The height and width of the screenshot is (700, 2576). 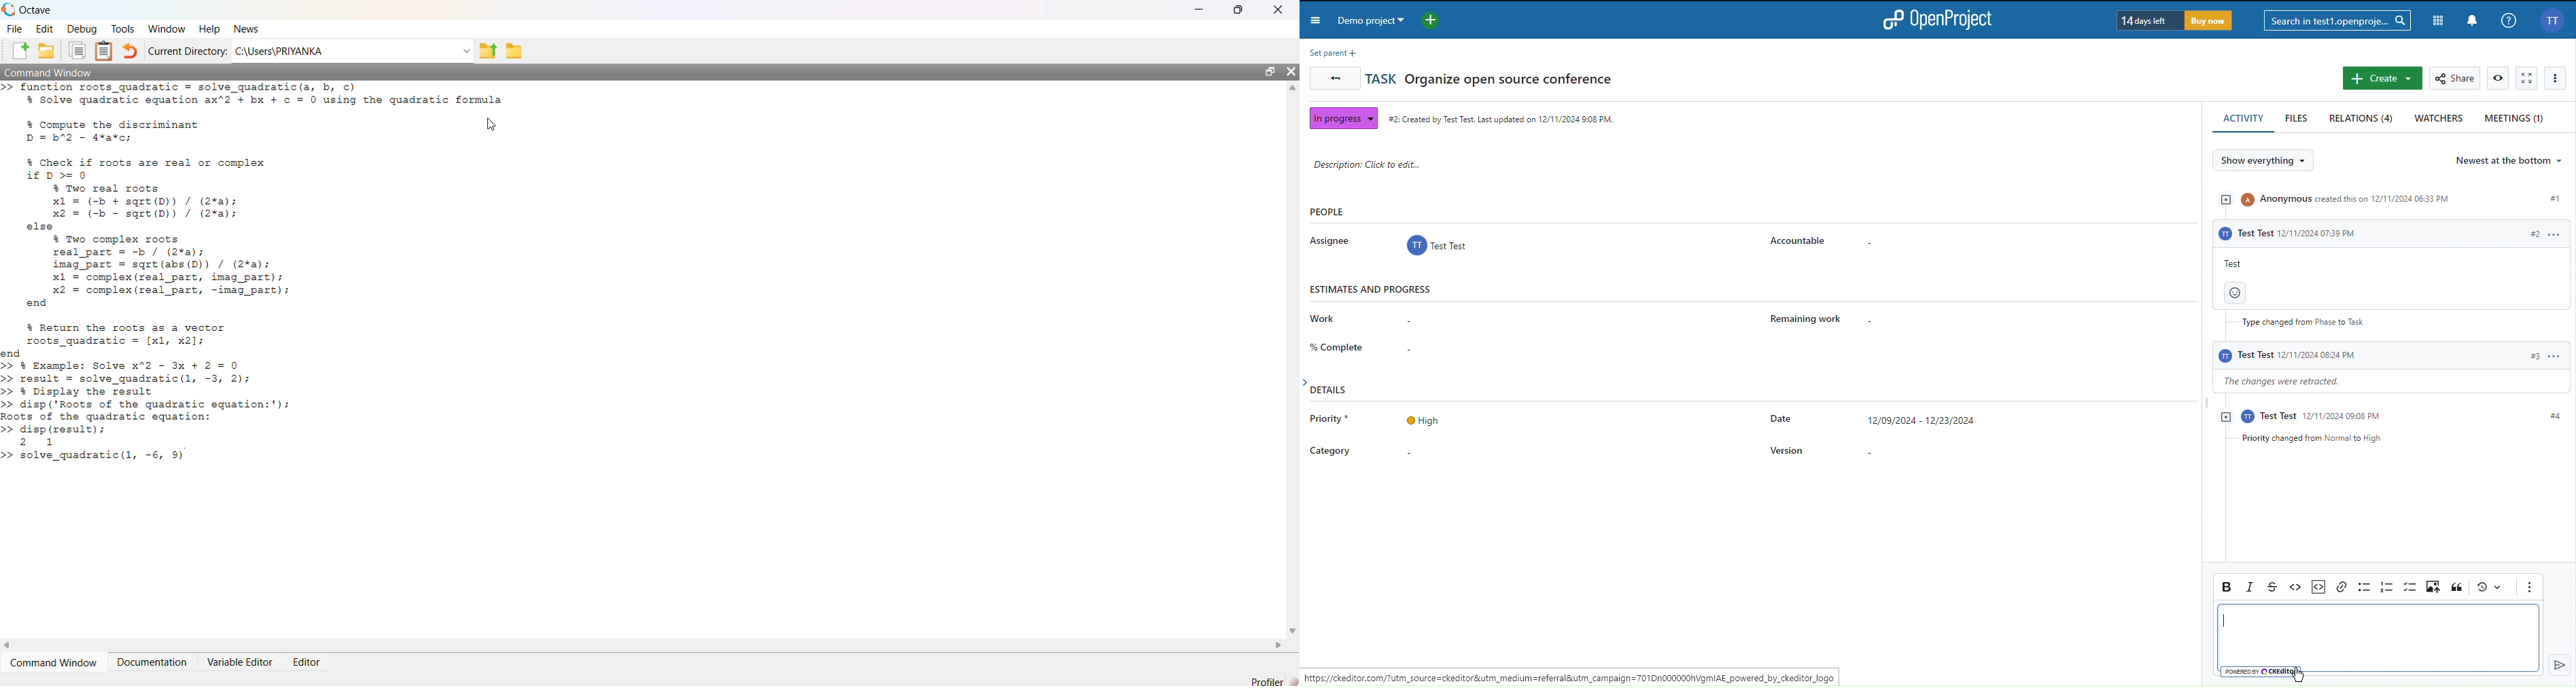 What do you see at coordinates (2336, 20) in the screenshot?
I see `Search bar` at bounding box center [2336, 20].